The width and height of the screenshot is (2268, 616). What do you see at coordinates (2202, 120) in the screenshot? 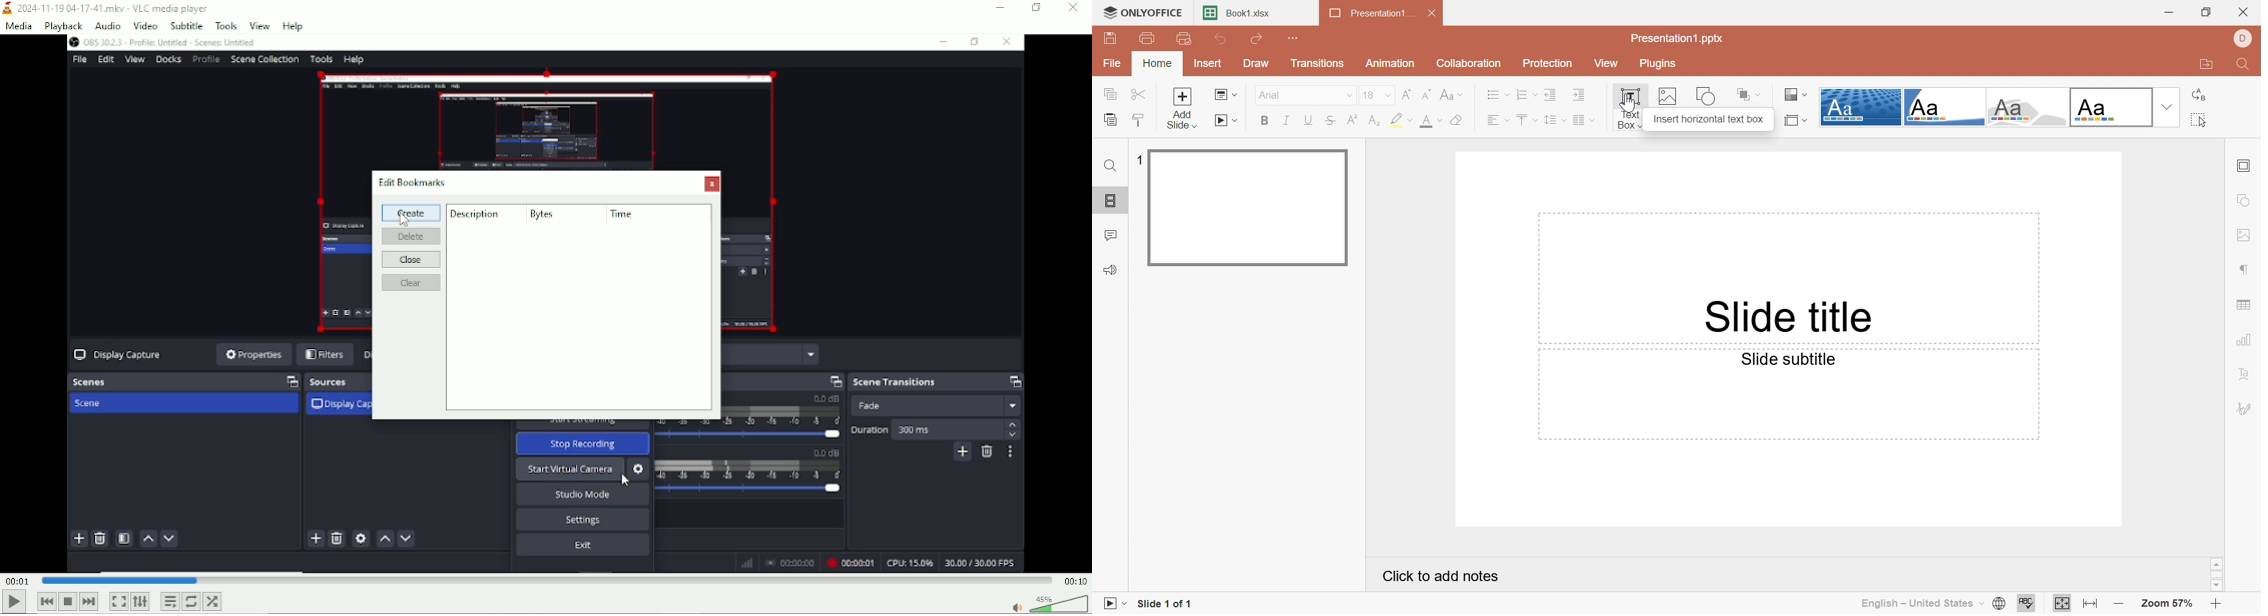
I see `Select all` at bounding box center [2202, 120].